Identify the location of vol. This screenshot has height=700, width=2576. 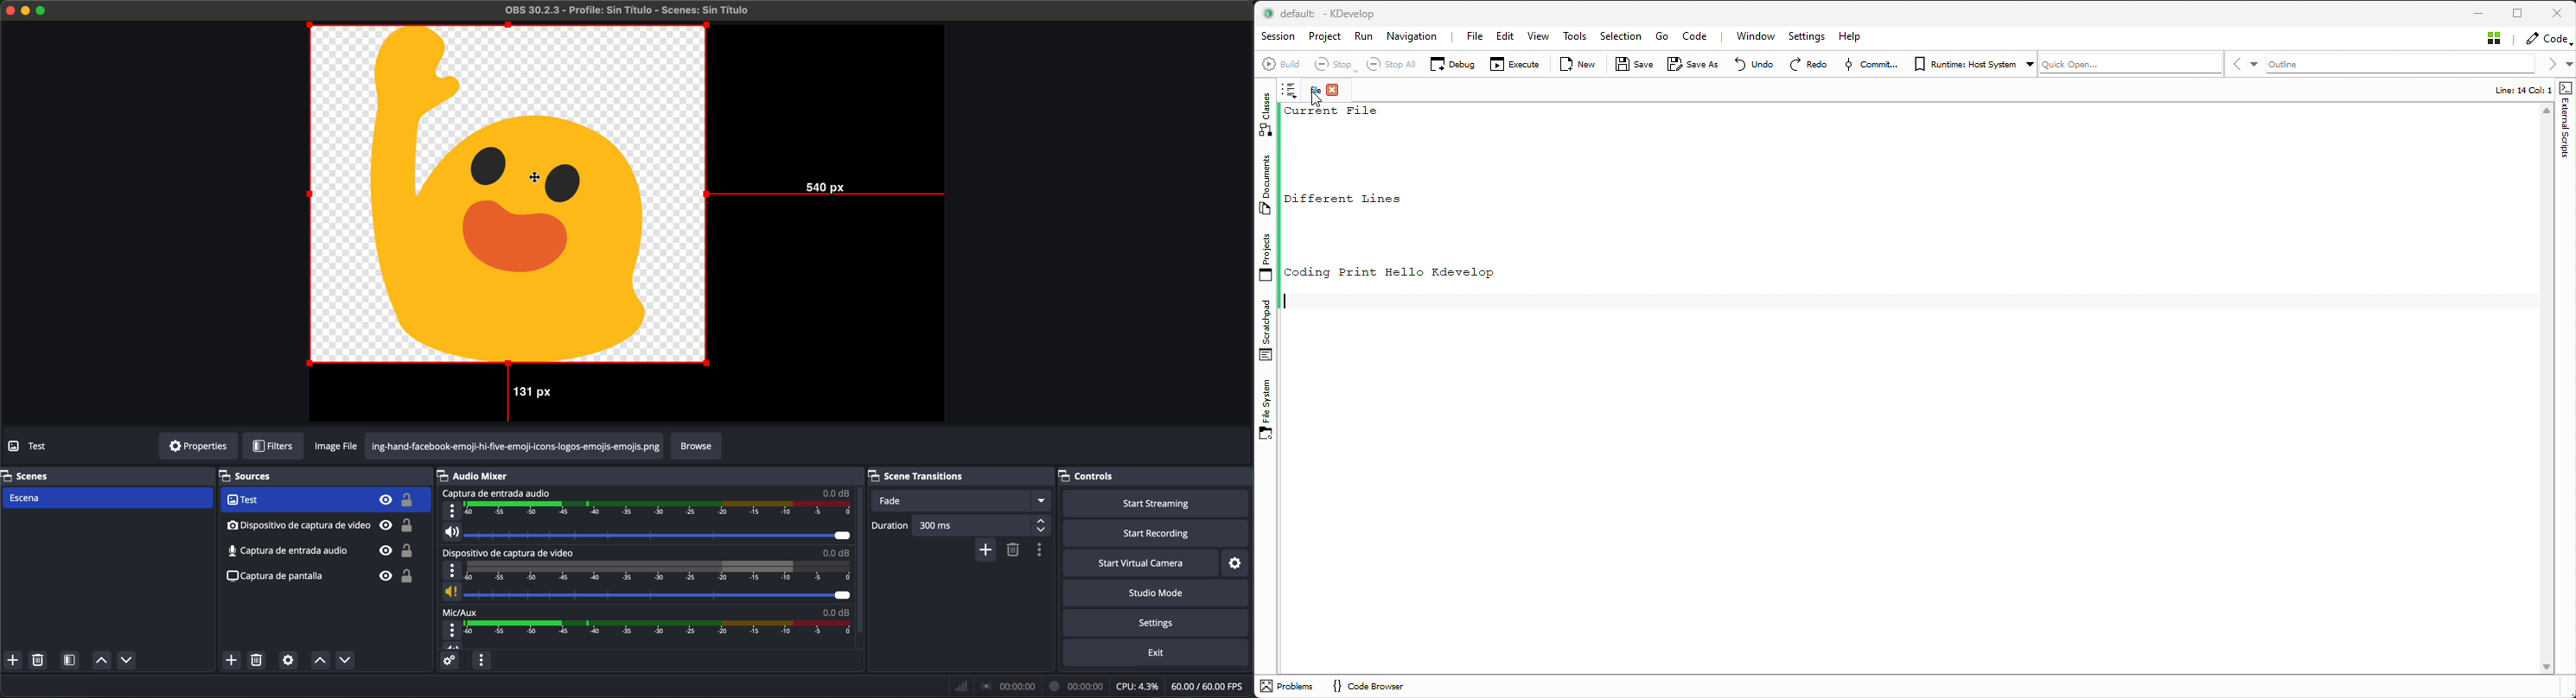
(452, 645).